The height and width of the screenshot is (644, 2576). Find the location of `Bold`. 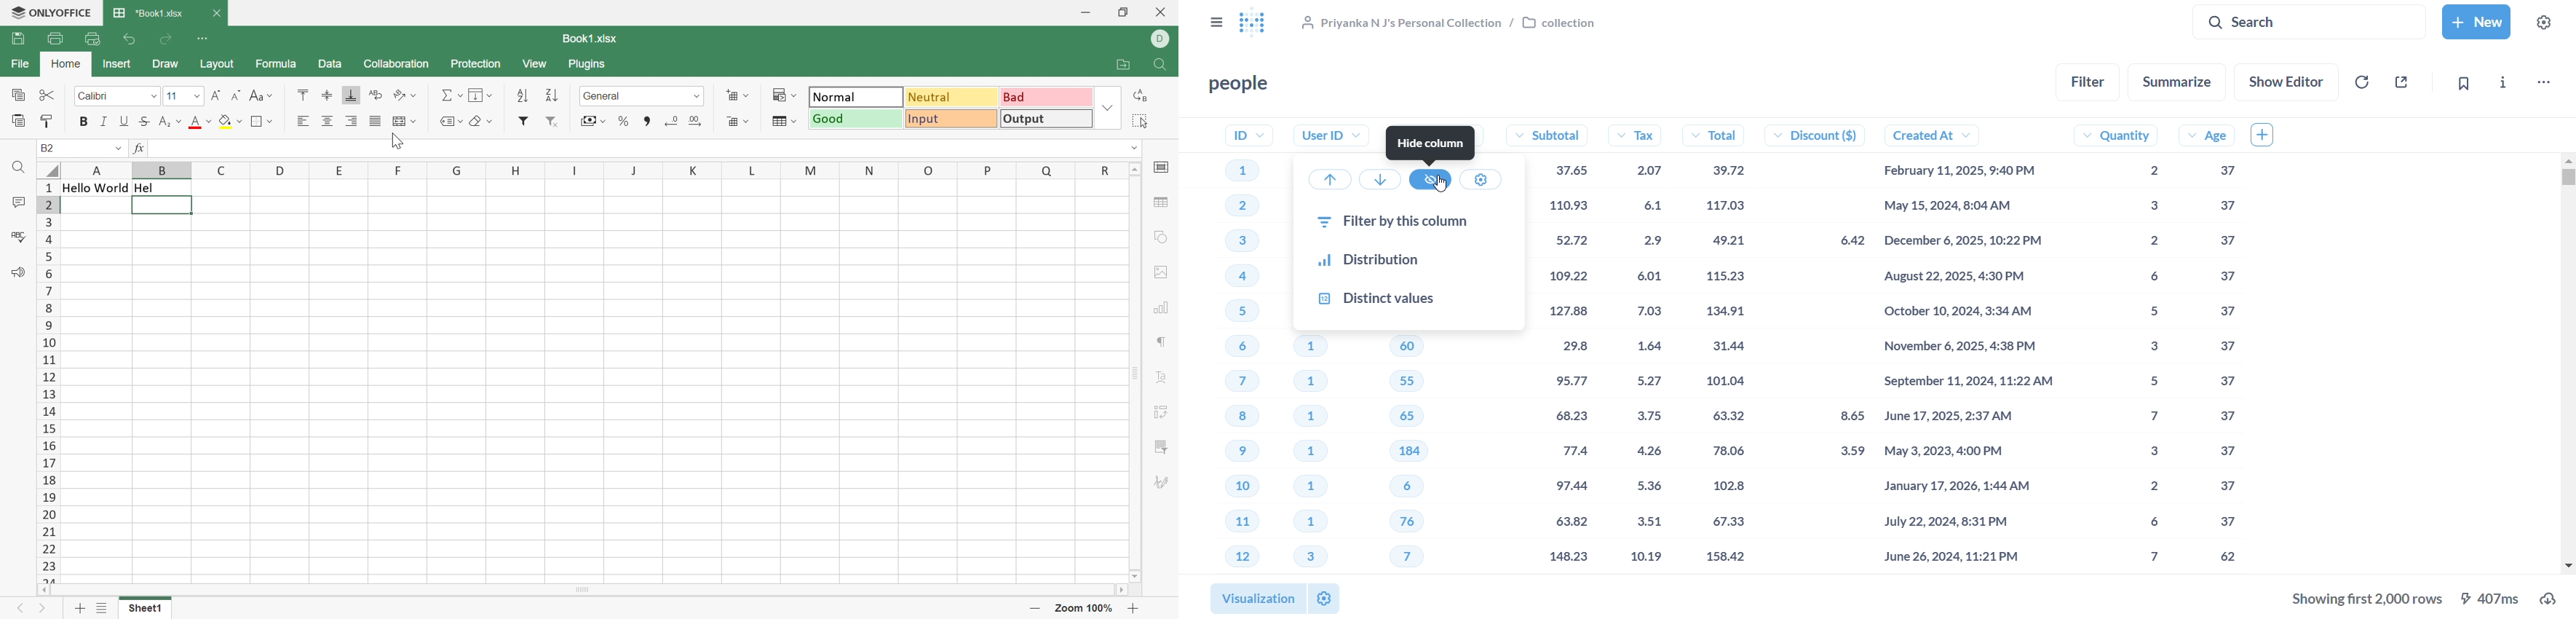

Bold is located at coordinates (84, 121).